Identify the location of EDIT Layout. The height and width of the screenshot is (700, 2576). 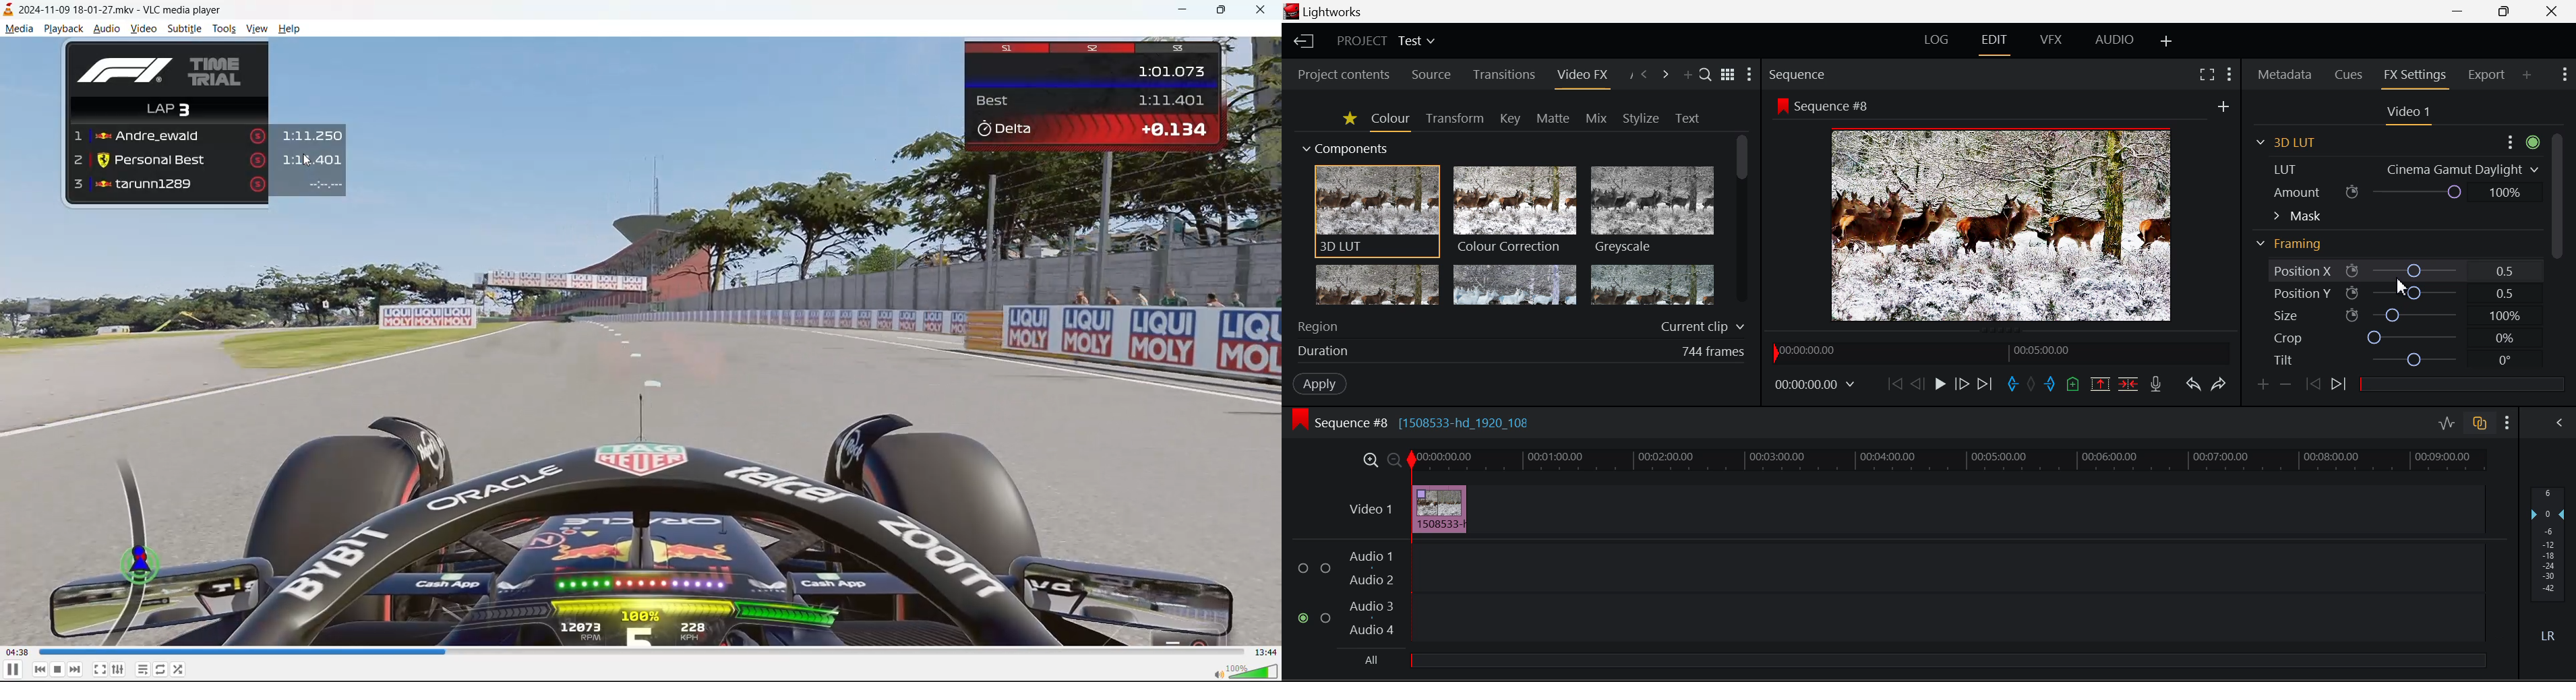
(1993, 43).